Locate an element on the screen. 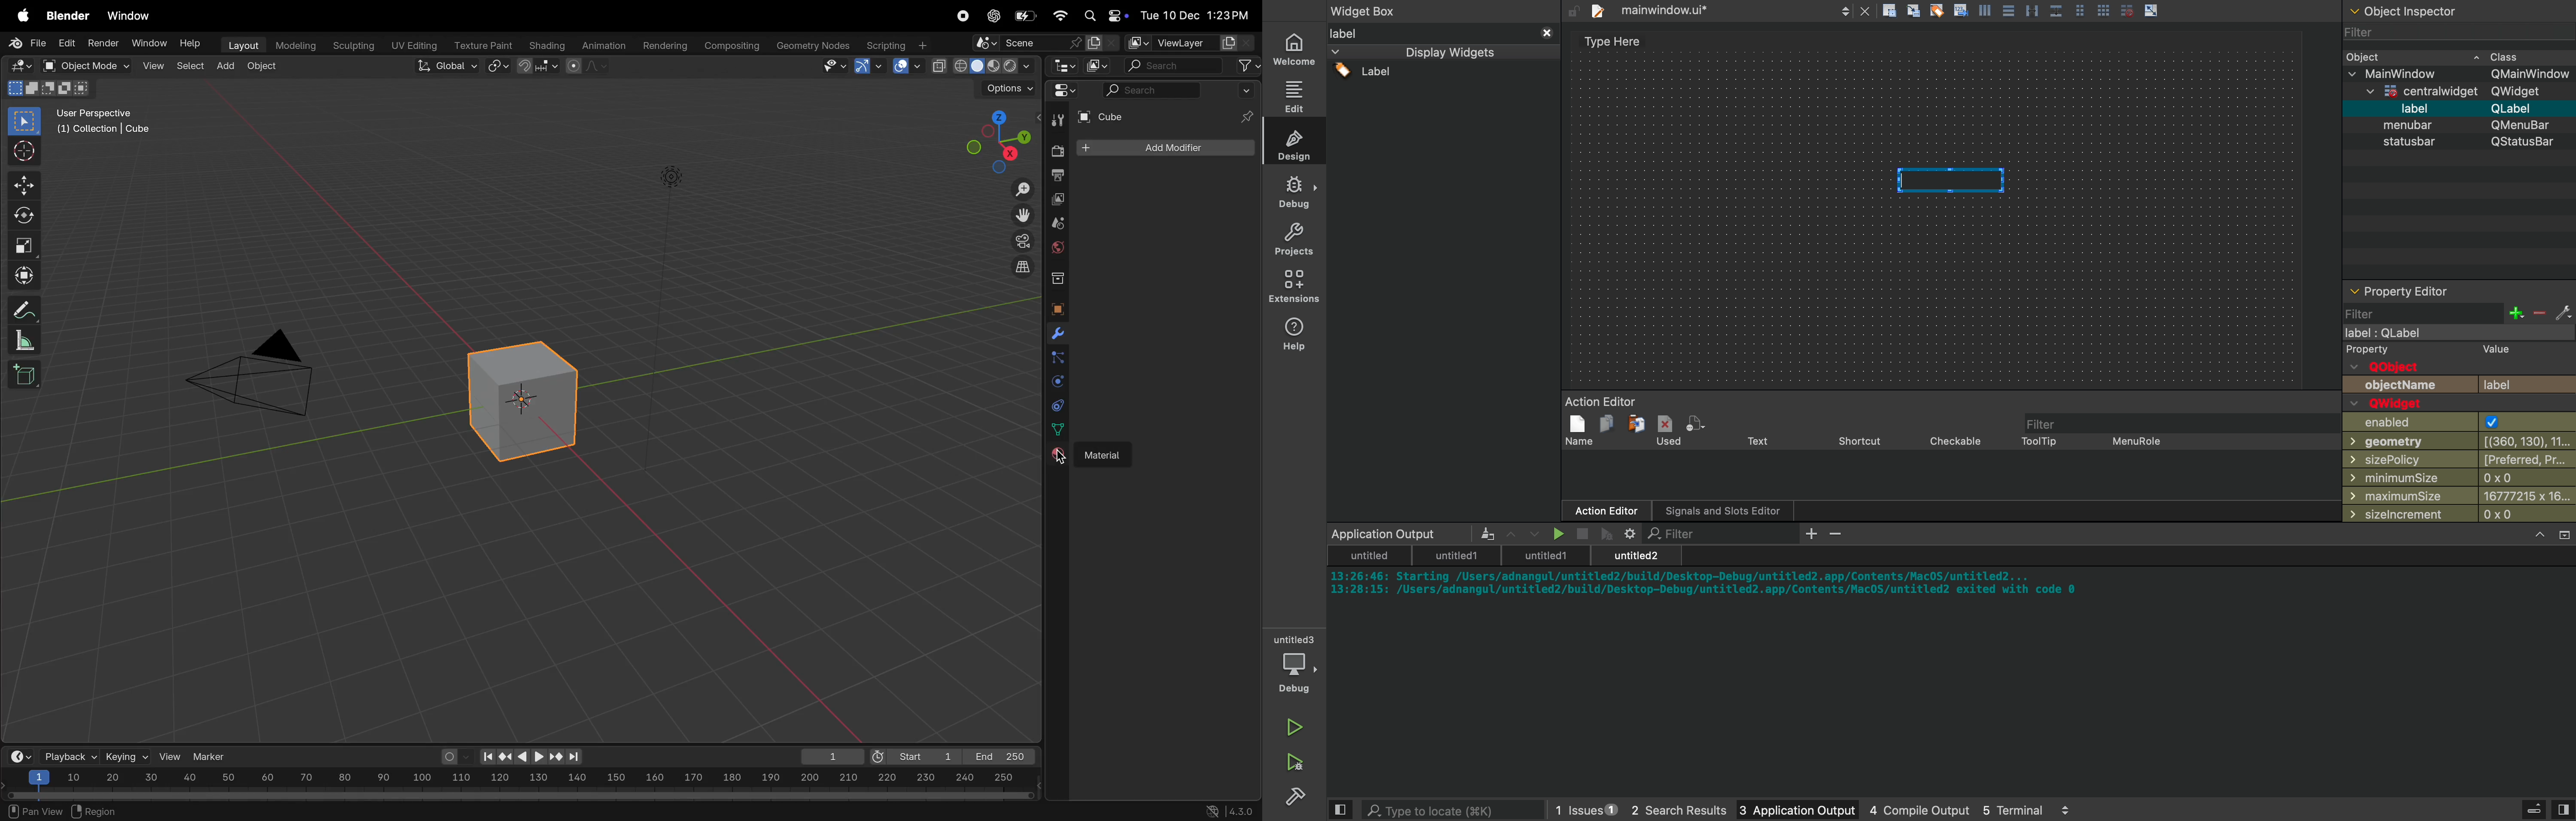 This screenshot has width=2576, height=840. Type Here is located at coordinates (1613, 42).